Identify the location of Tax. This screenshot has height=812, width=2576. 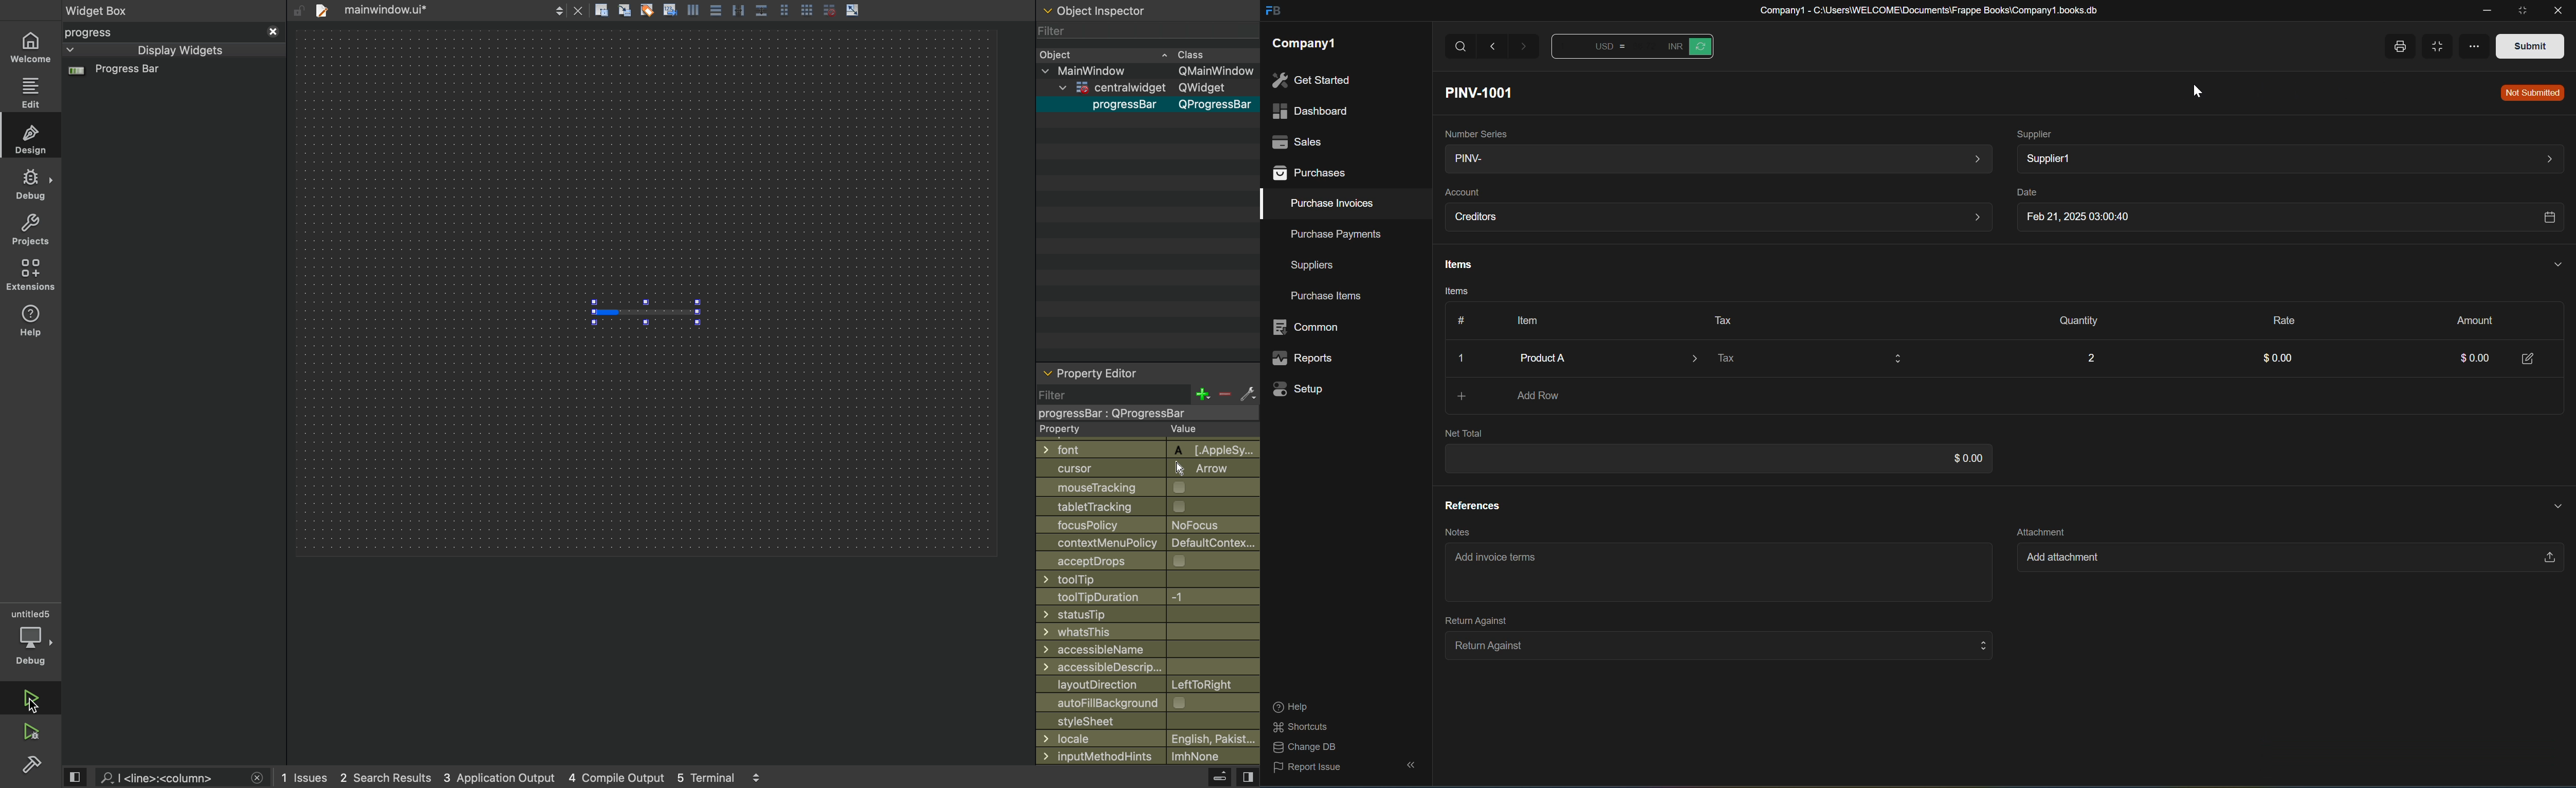
(1808, 361).